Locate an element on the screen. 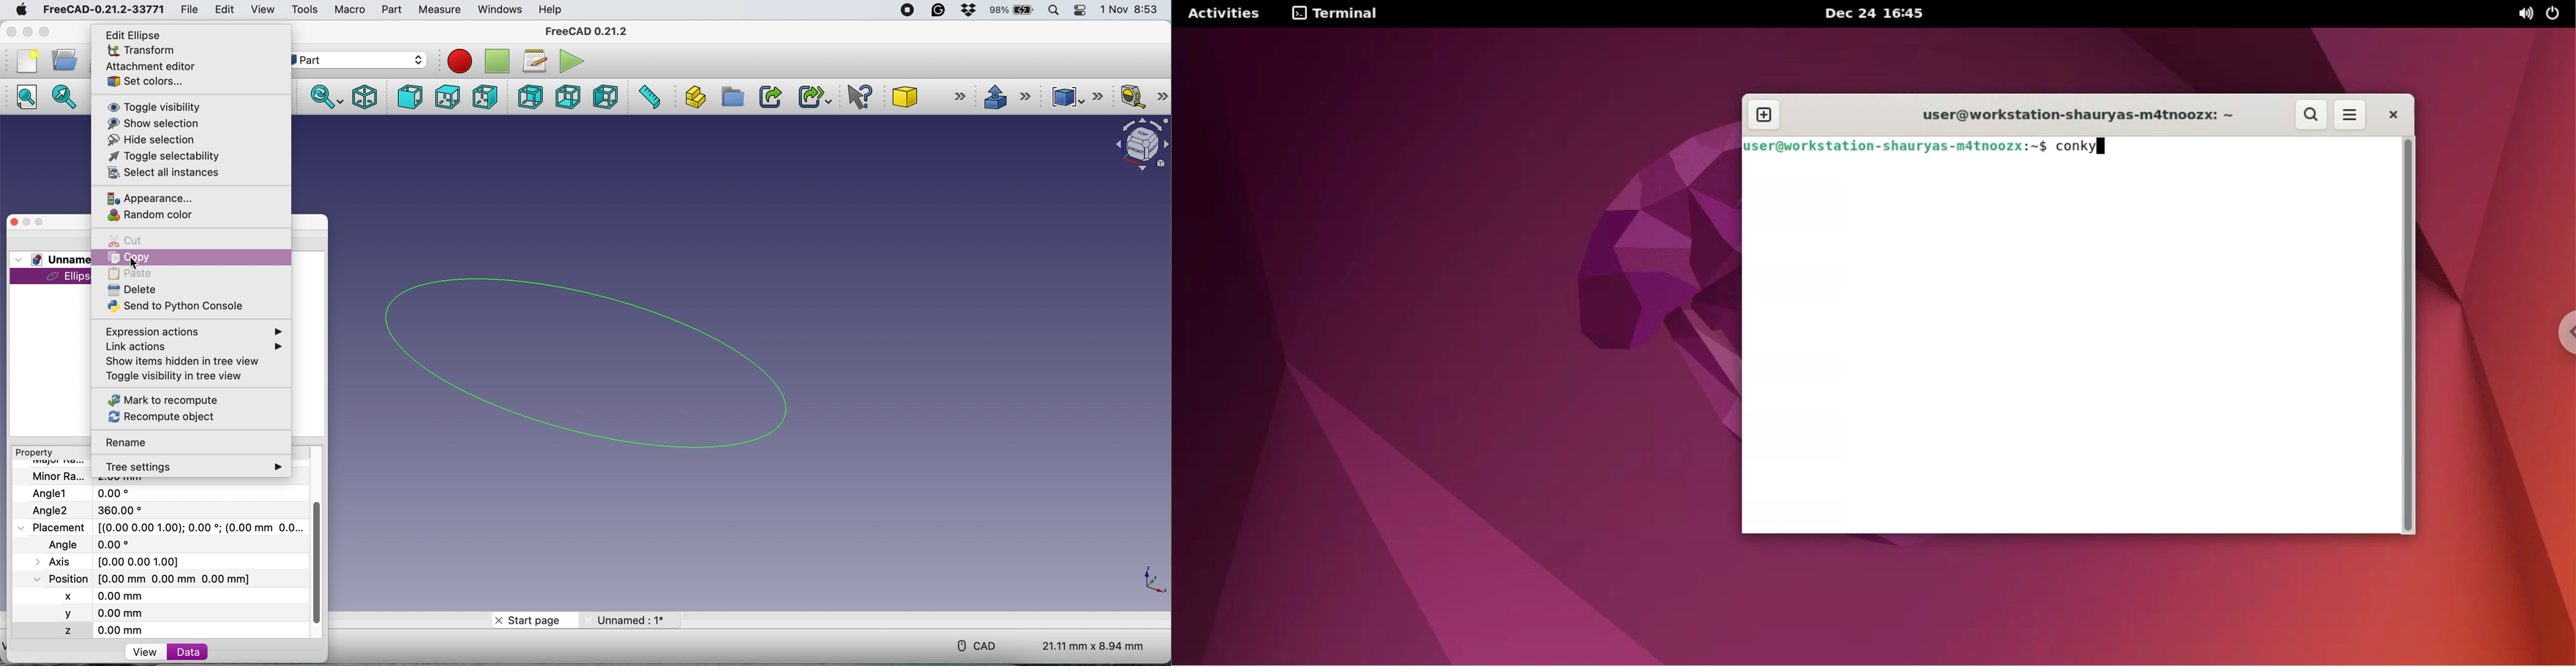 The width and height of the screenshot is (2576, 672). object interface is located at coordinates (1135, 142).